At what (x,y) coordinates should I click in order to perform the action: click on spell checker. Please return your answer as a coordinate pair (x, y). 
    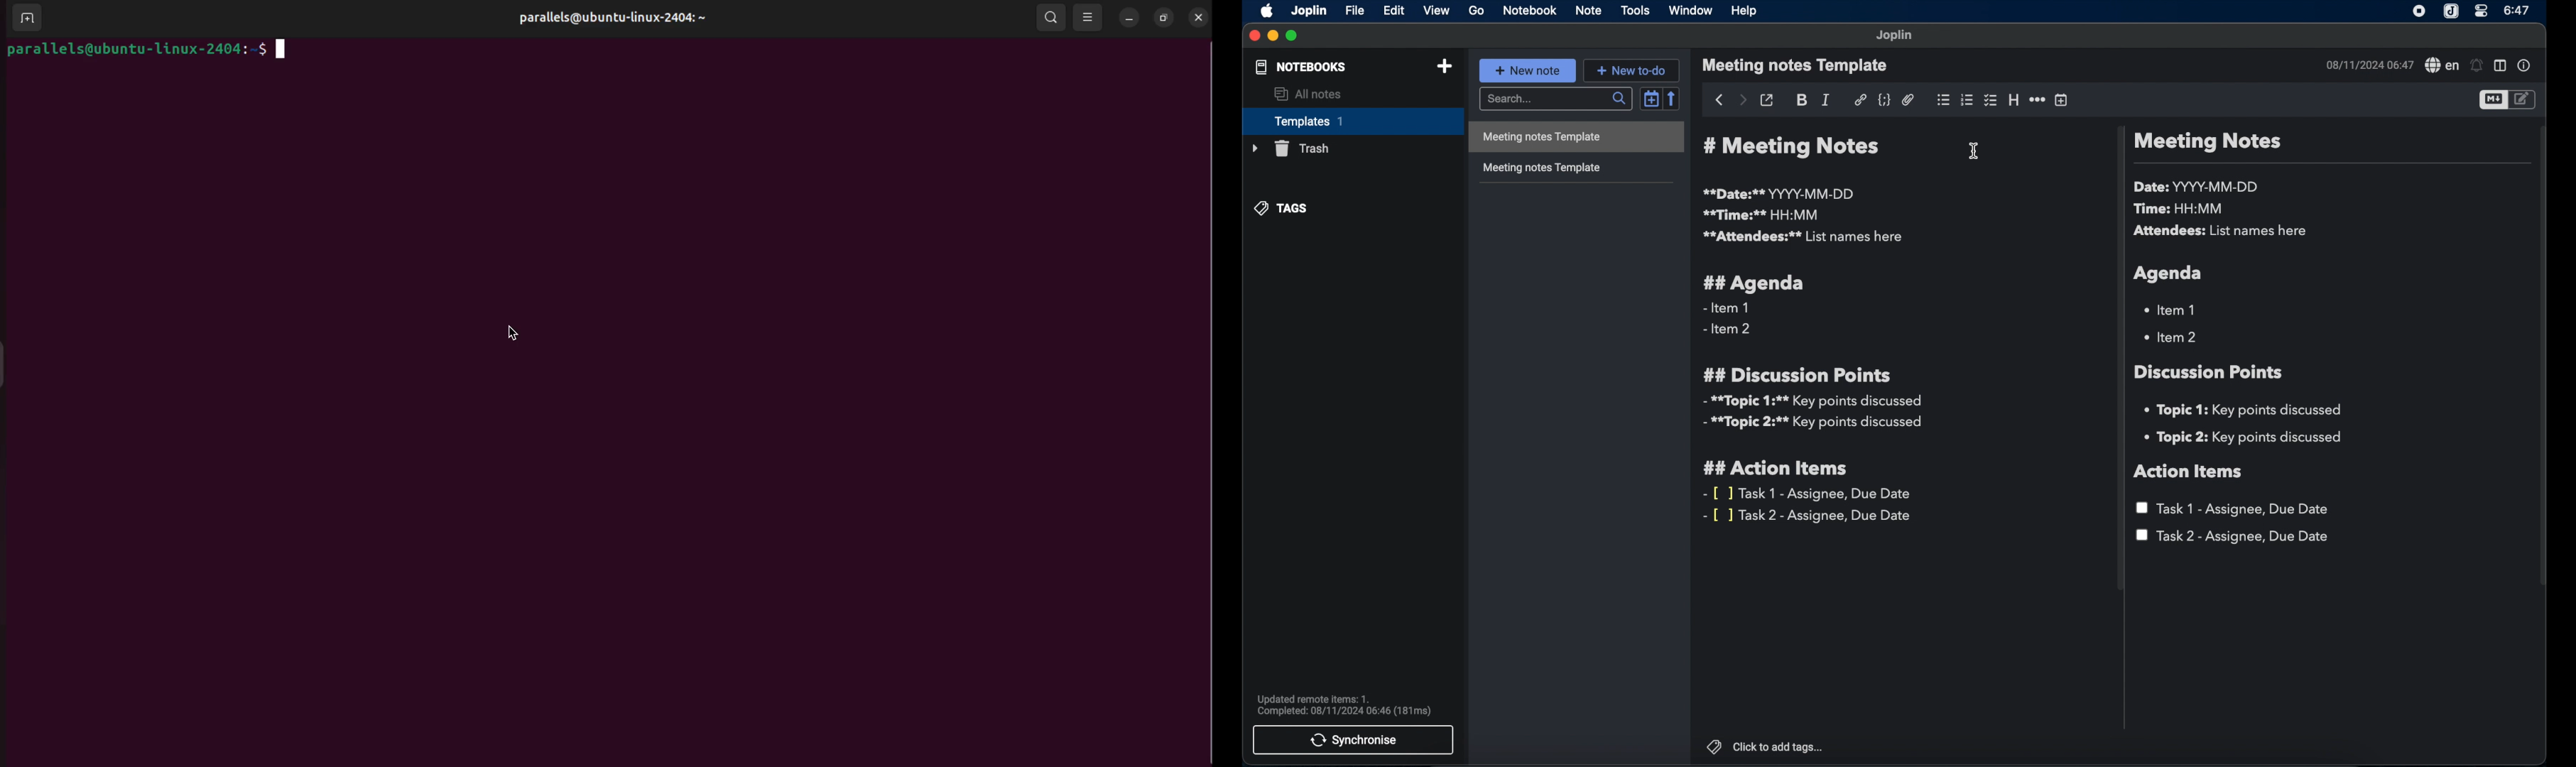
    Looking at the image, I should click on (2440, 66).